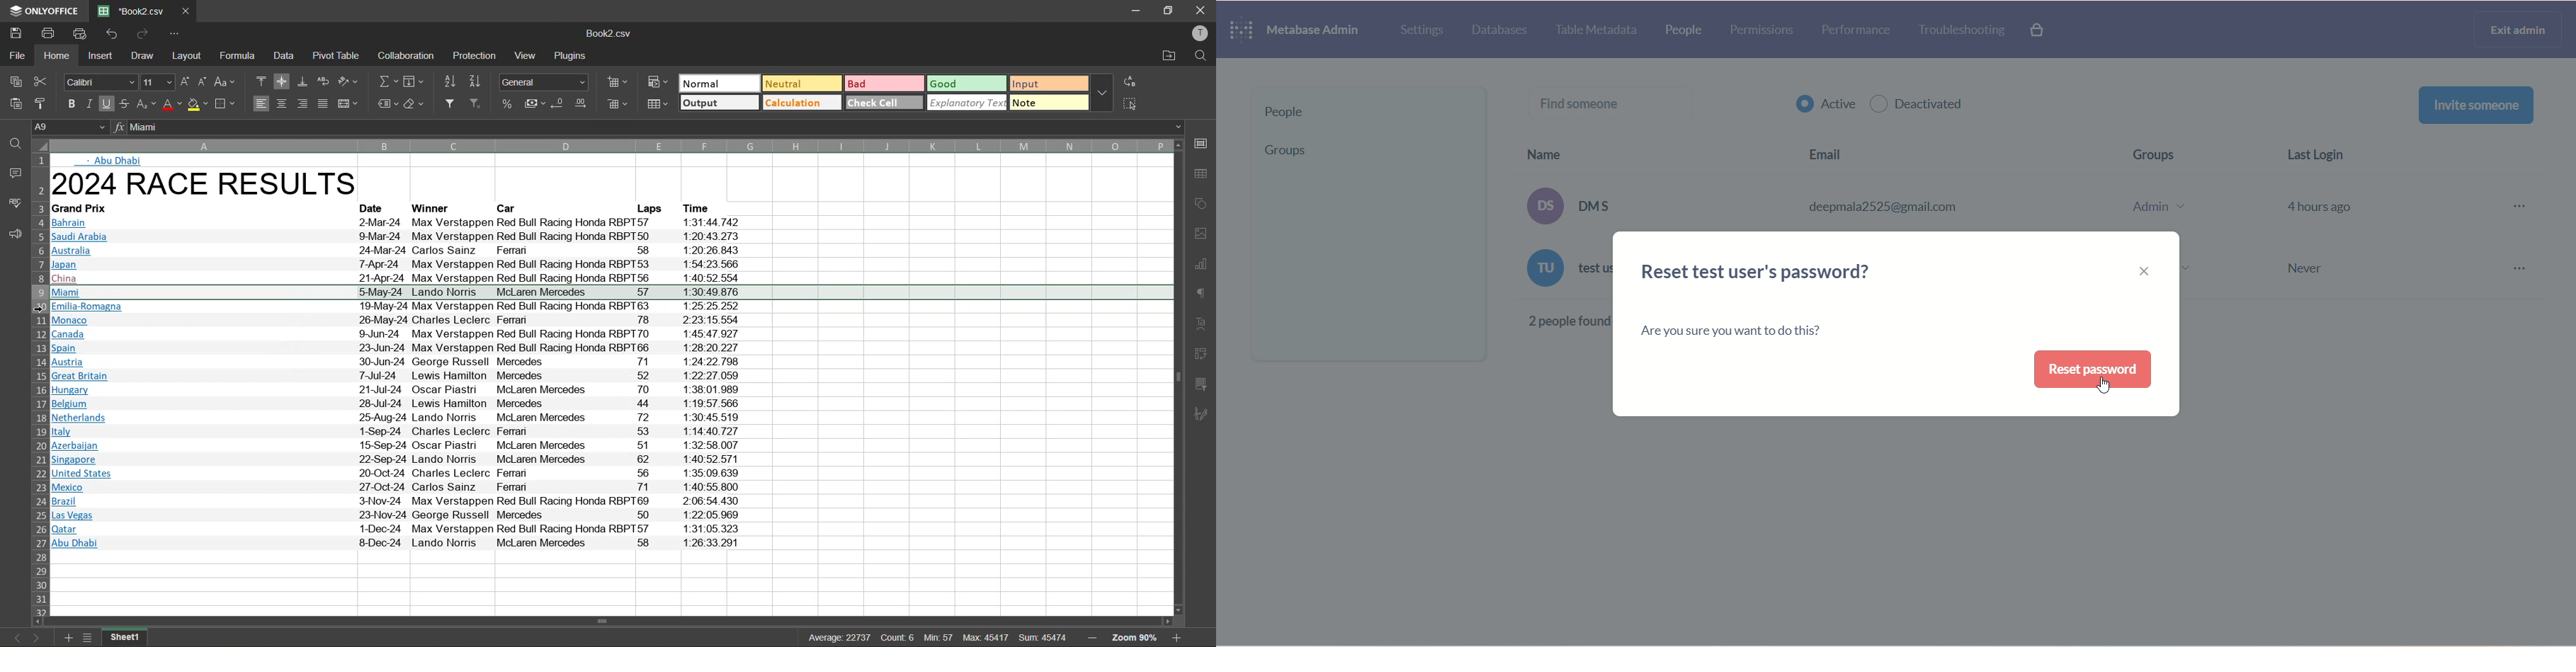  Describe the element at coordinates (649, 208) in the screenshot. I see `Laps` at that location.